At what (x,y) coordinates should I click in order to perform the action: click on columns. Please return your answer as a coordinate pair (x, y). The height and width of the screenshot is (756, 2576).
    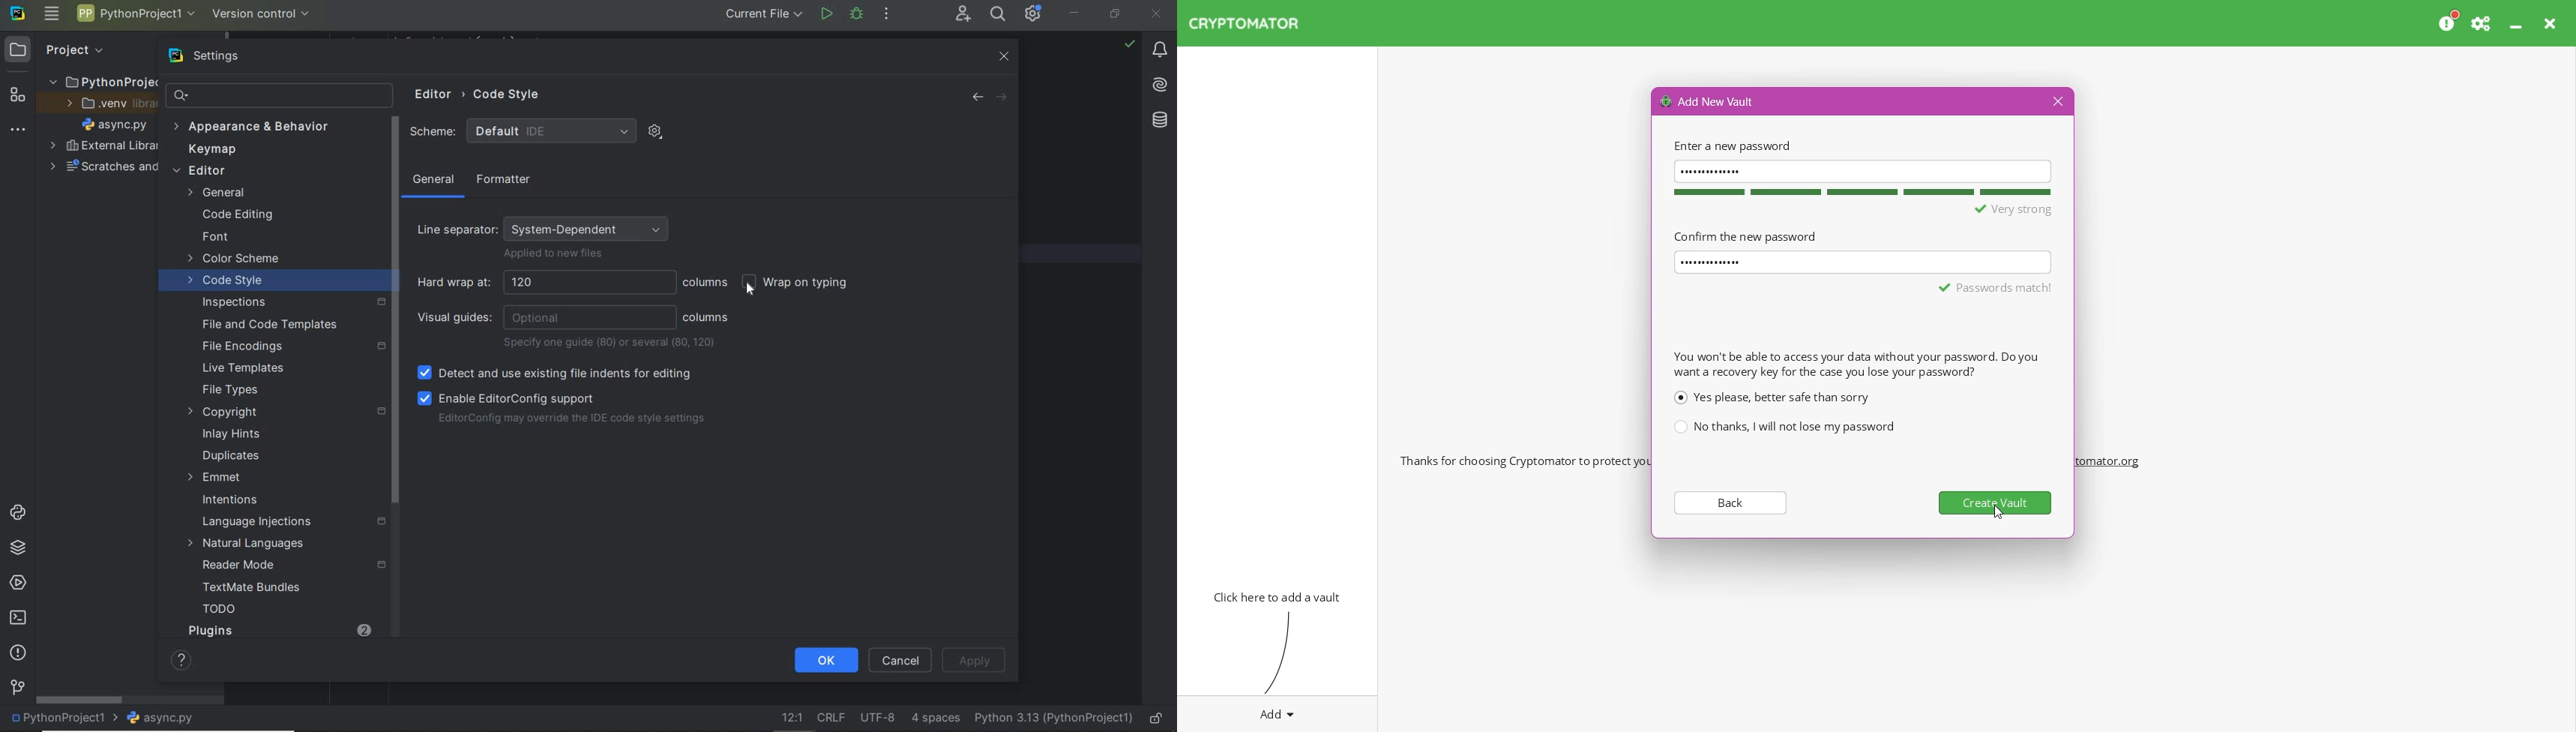
    Looking at the image, I should click on (706, 318).